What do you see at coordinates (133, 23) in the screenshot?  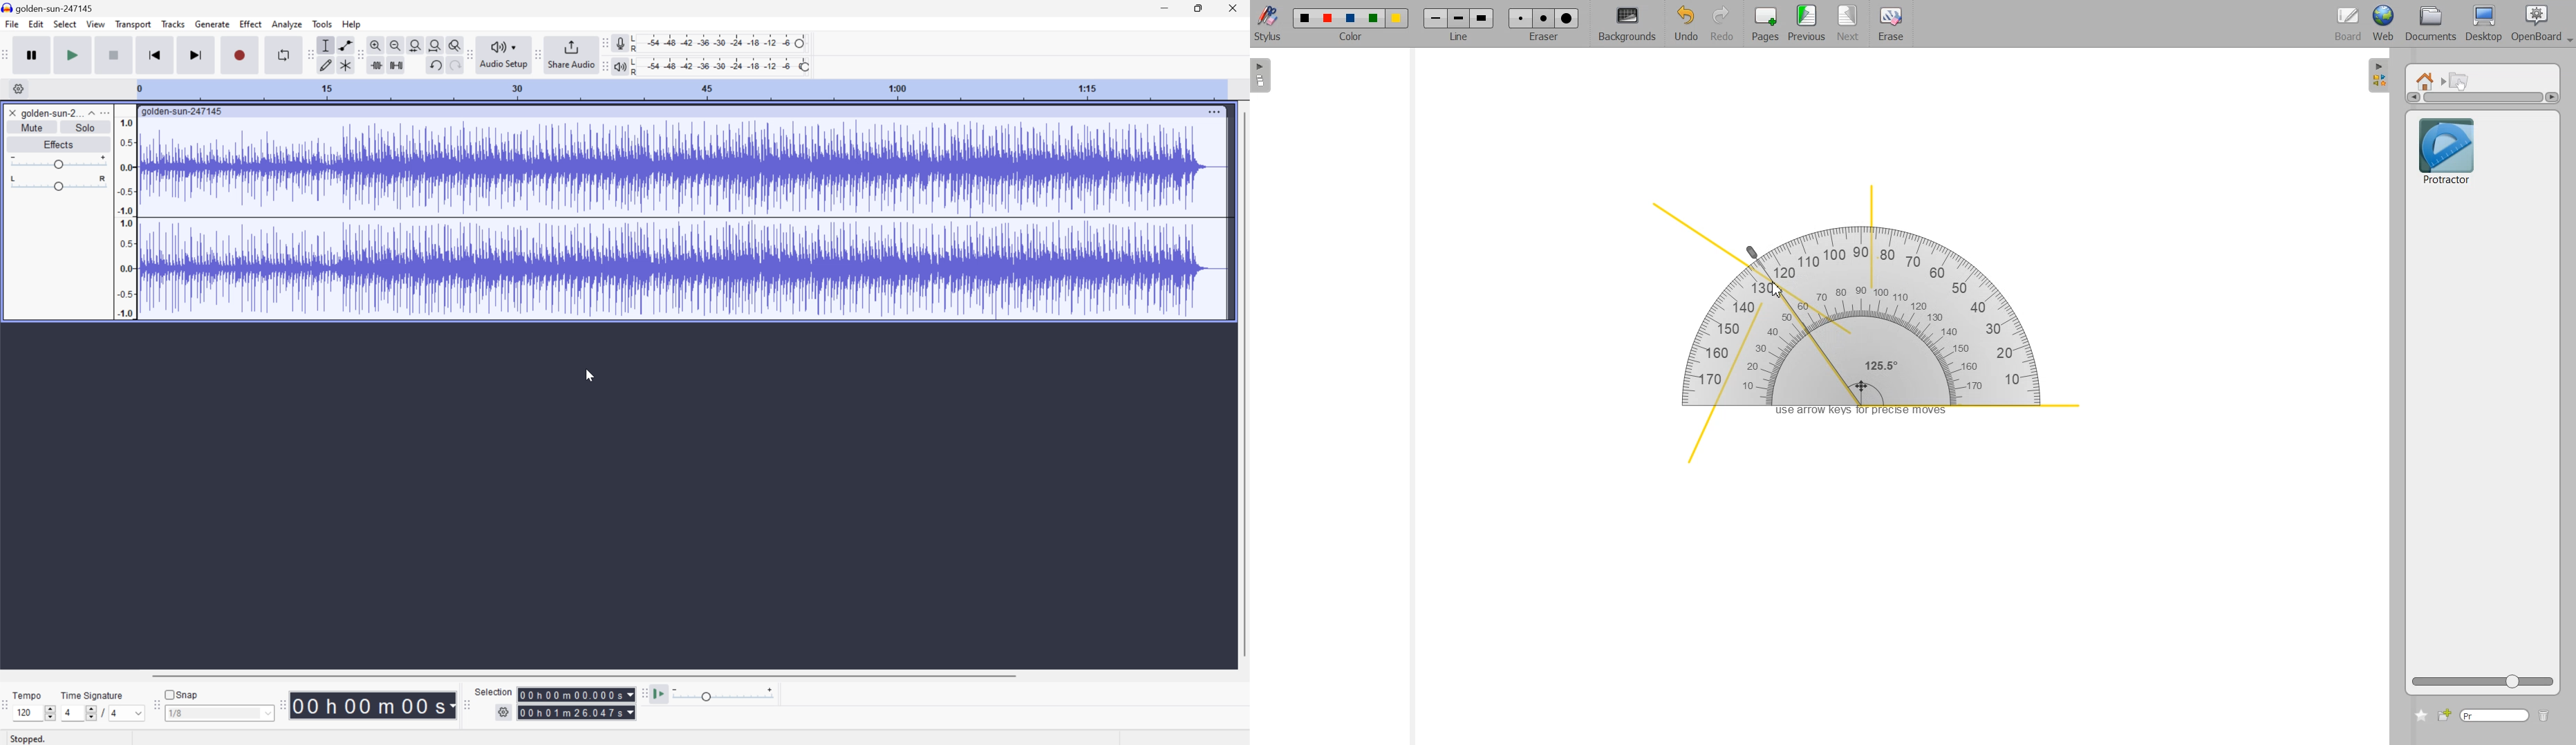 I see `Transport` at bounding box center [133, 23].